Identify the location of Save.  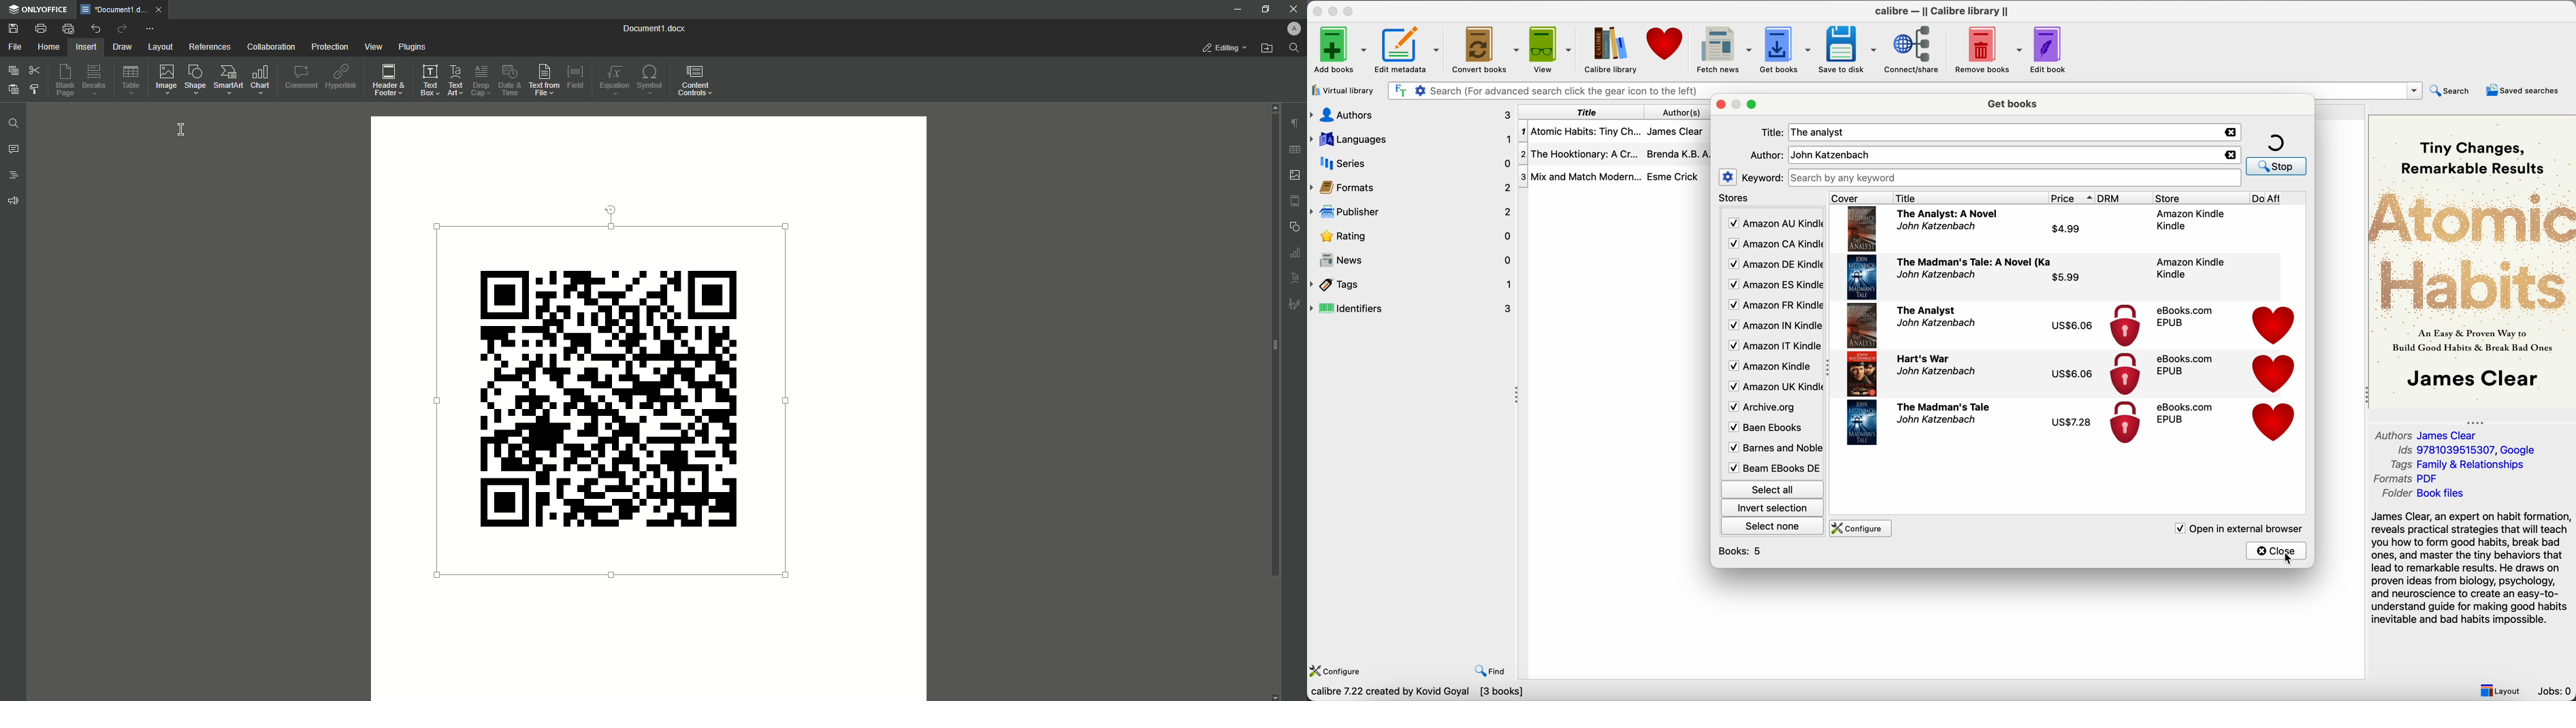
(14, 29).